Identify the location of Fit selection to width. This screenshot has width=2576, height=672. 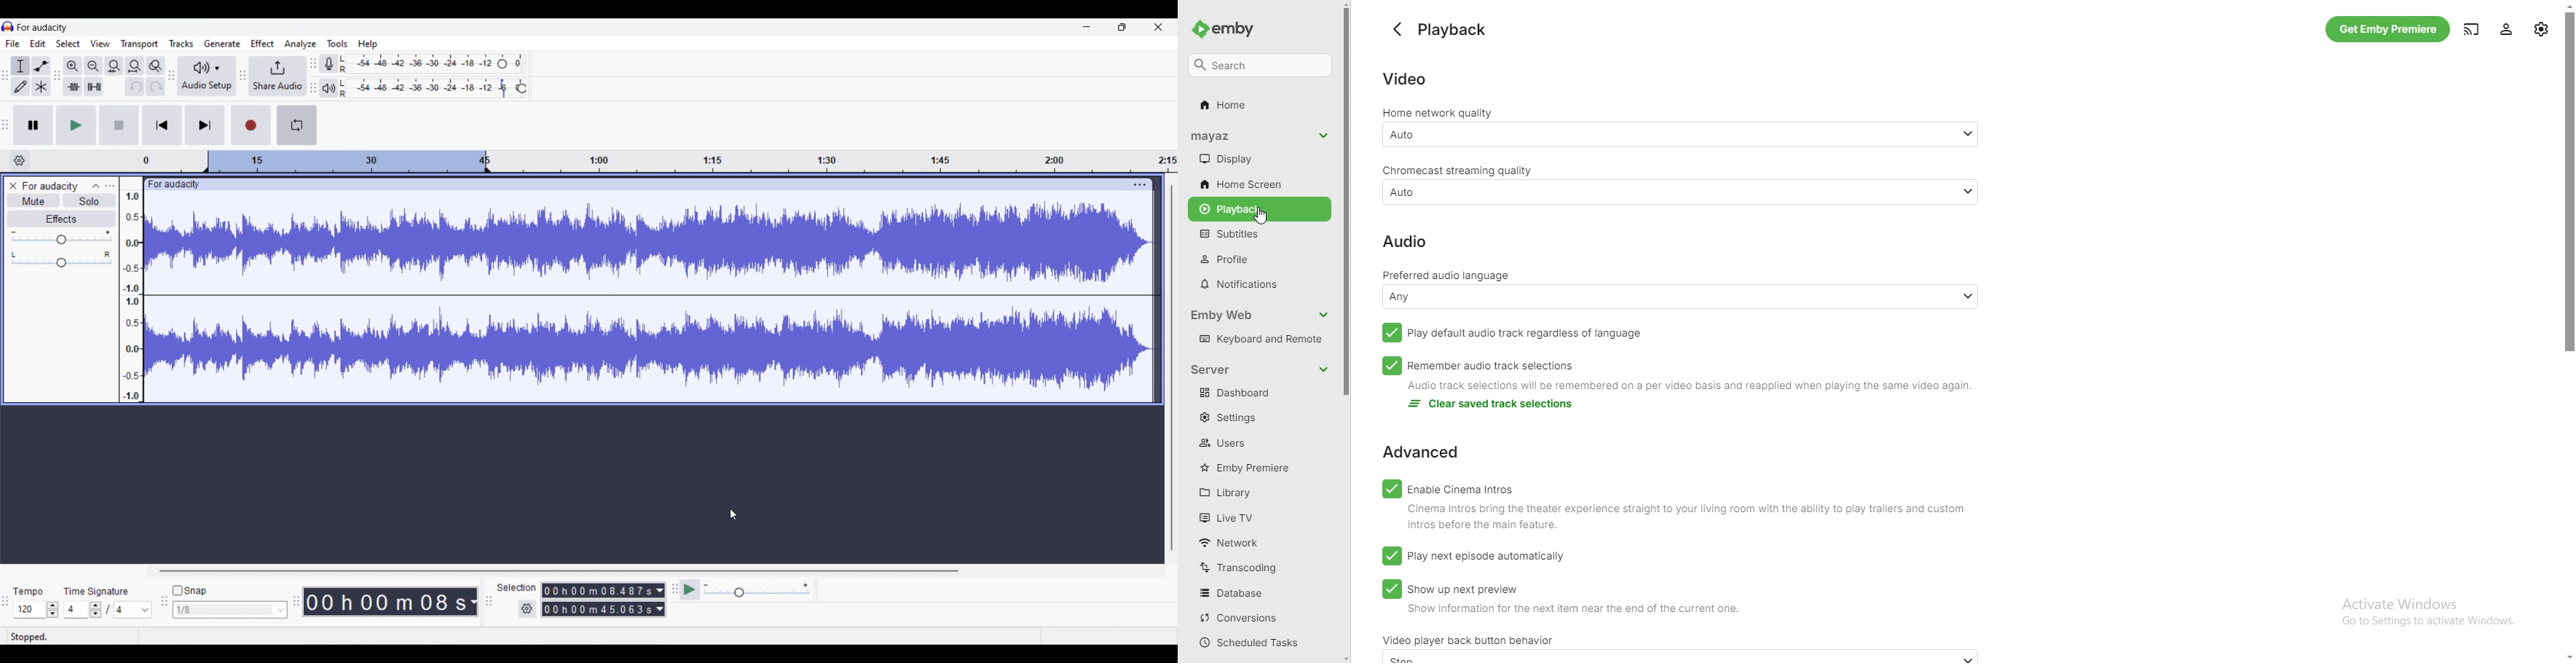
(114, 67).